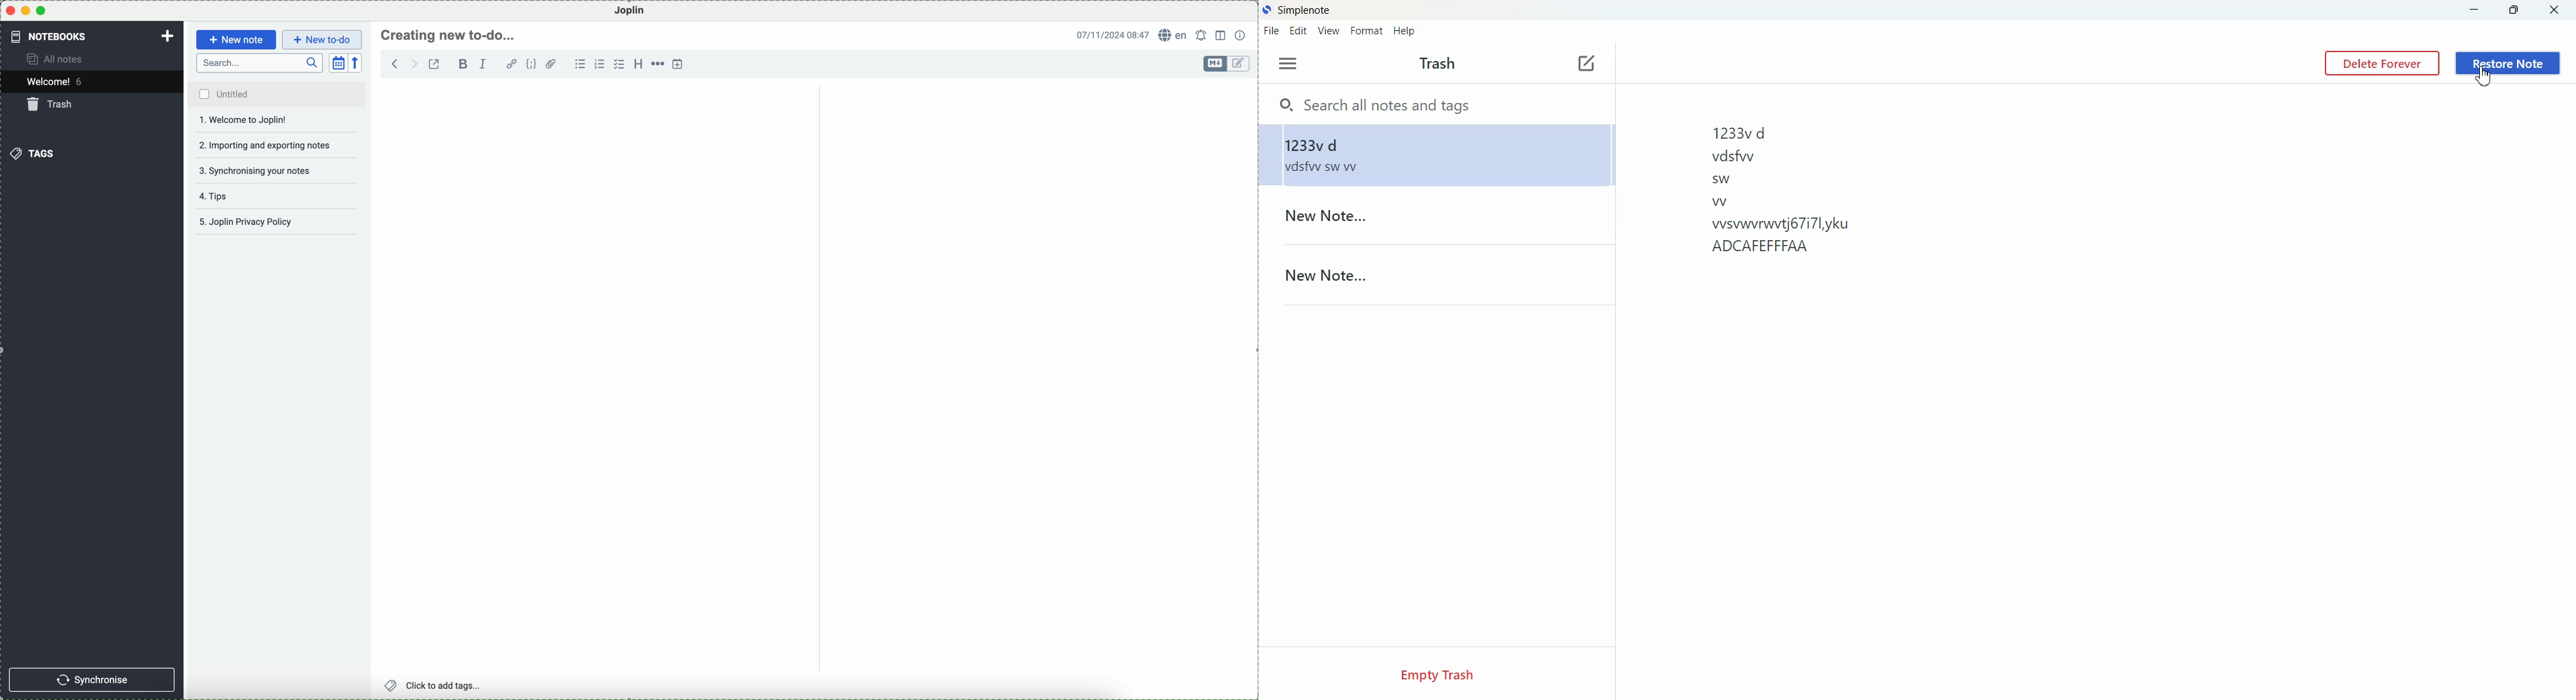 This screenshot has height=700, width=2576. Describe the element at coordinates (218, 196) in the screenshot. I see `tips` at that location.